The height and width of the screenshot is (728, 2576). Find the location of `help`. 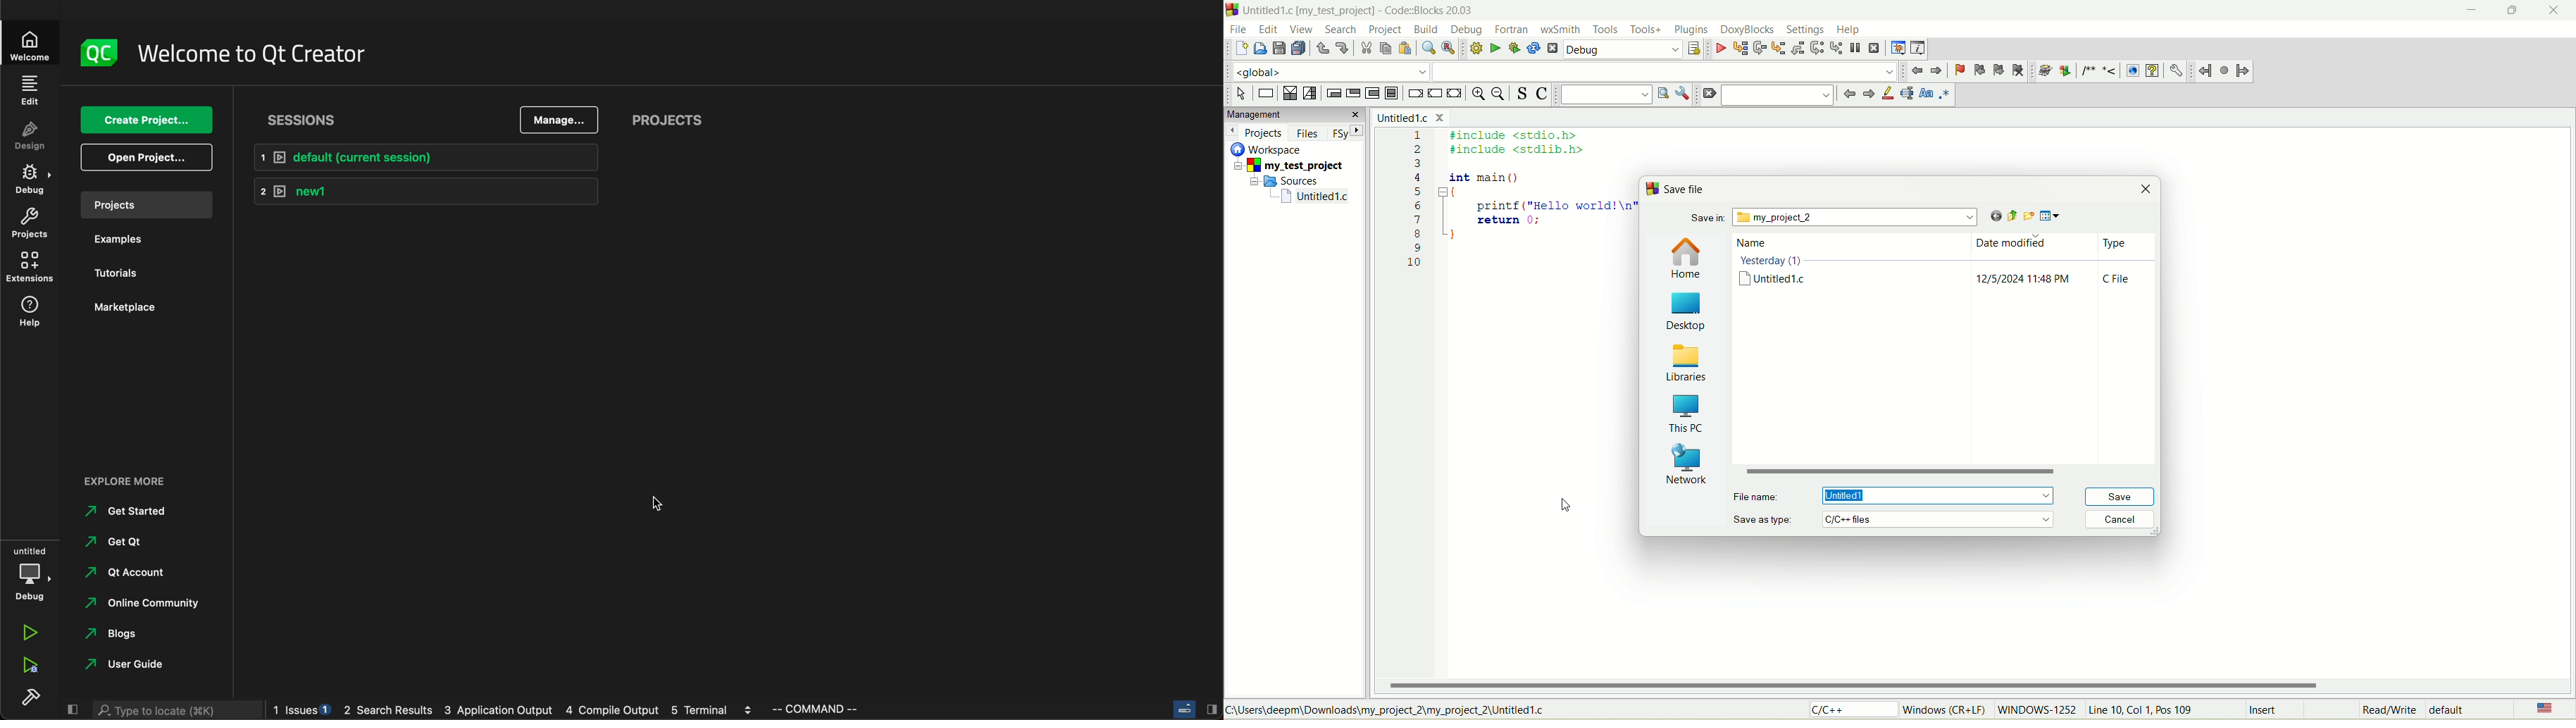

help is located at coordinates (28, 311).